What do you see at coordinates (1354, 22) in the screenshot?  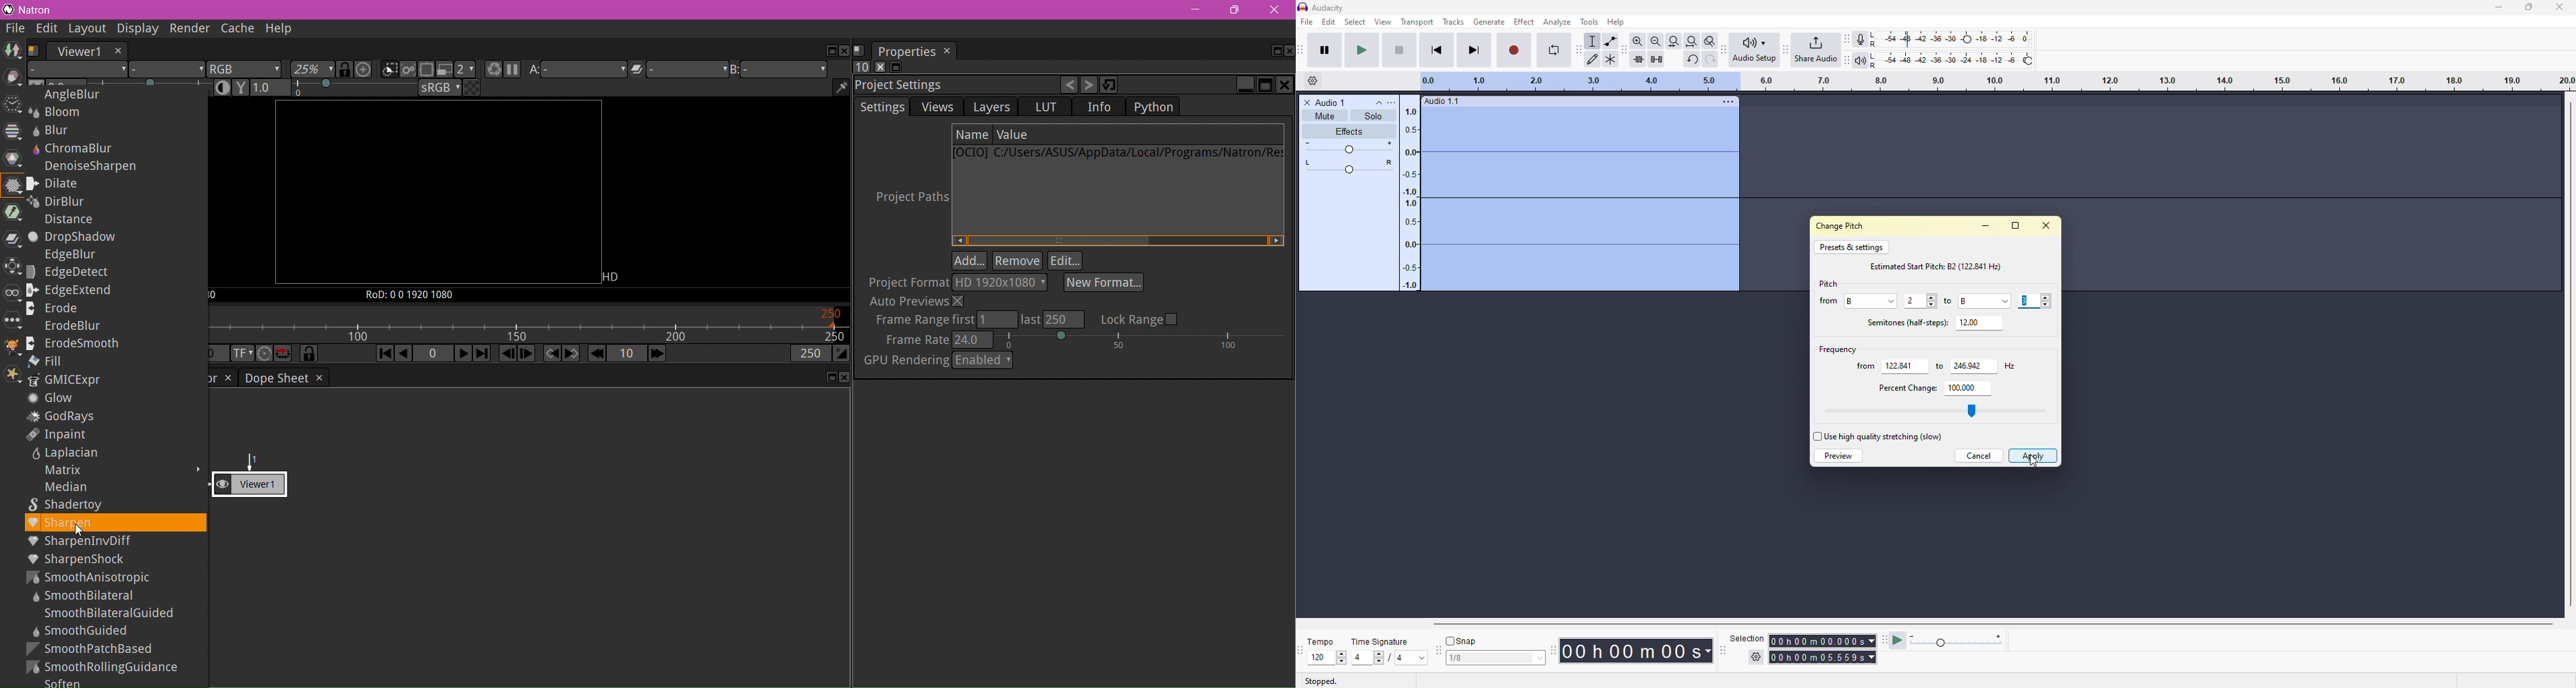 I see `select` at bounding box center [1354, 22].